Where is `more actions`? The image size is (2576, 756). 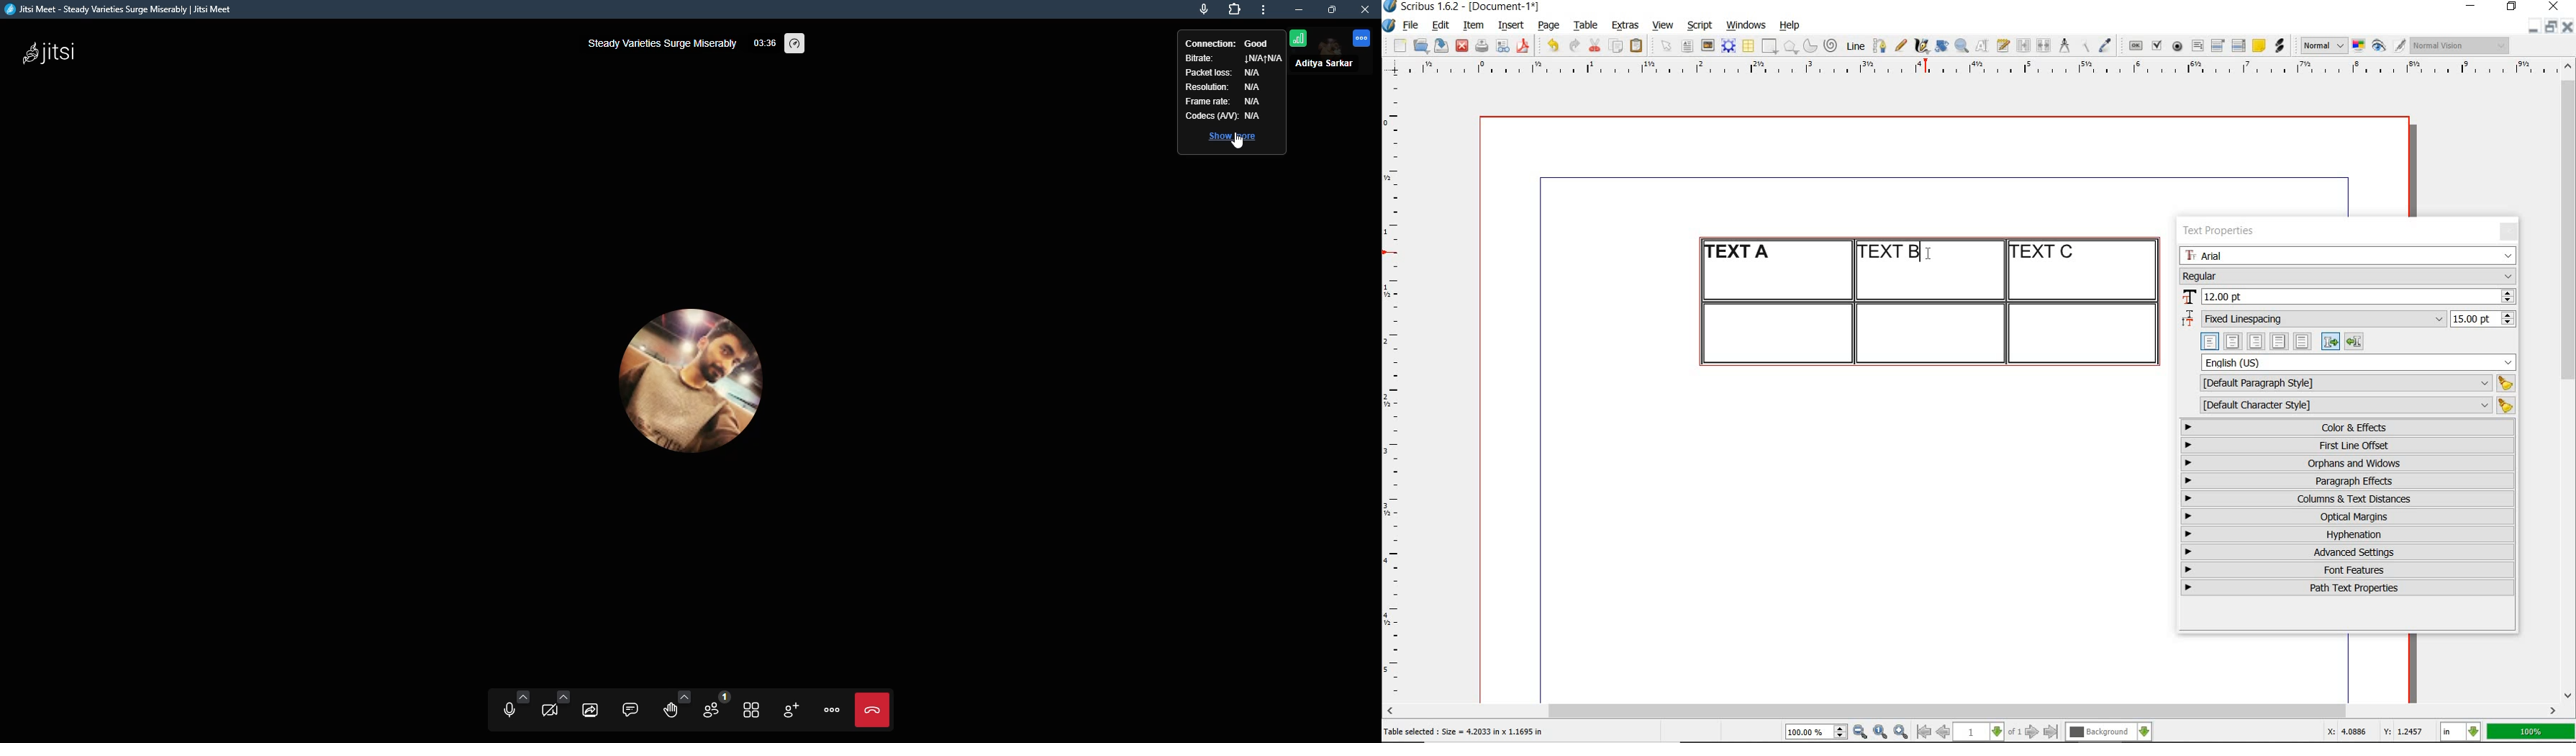
more actions is located at coordinates (831, 710).